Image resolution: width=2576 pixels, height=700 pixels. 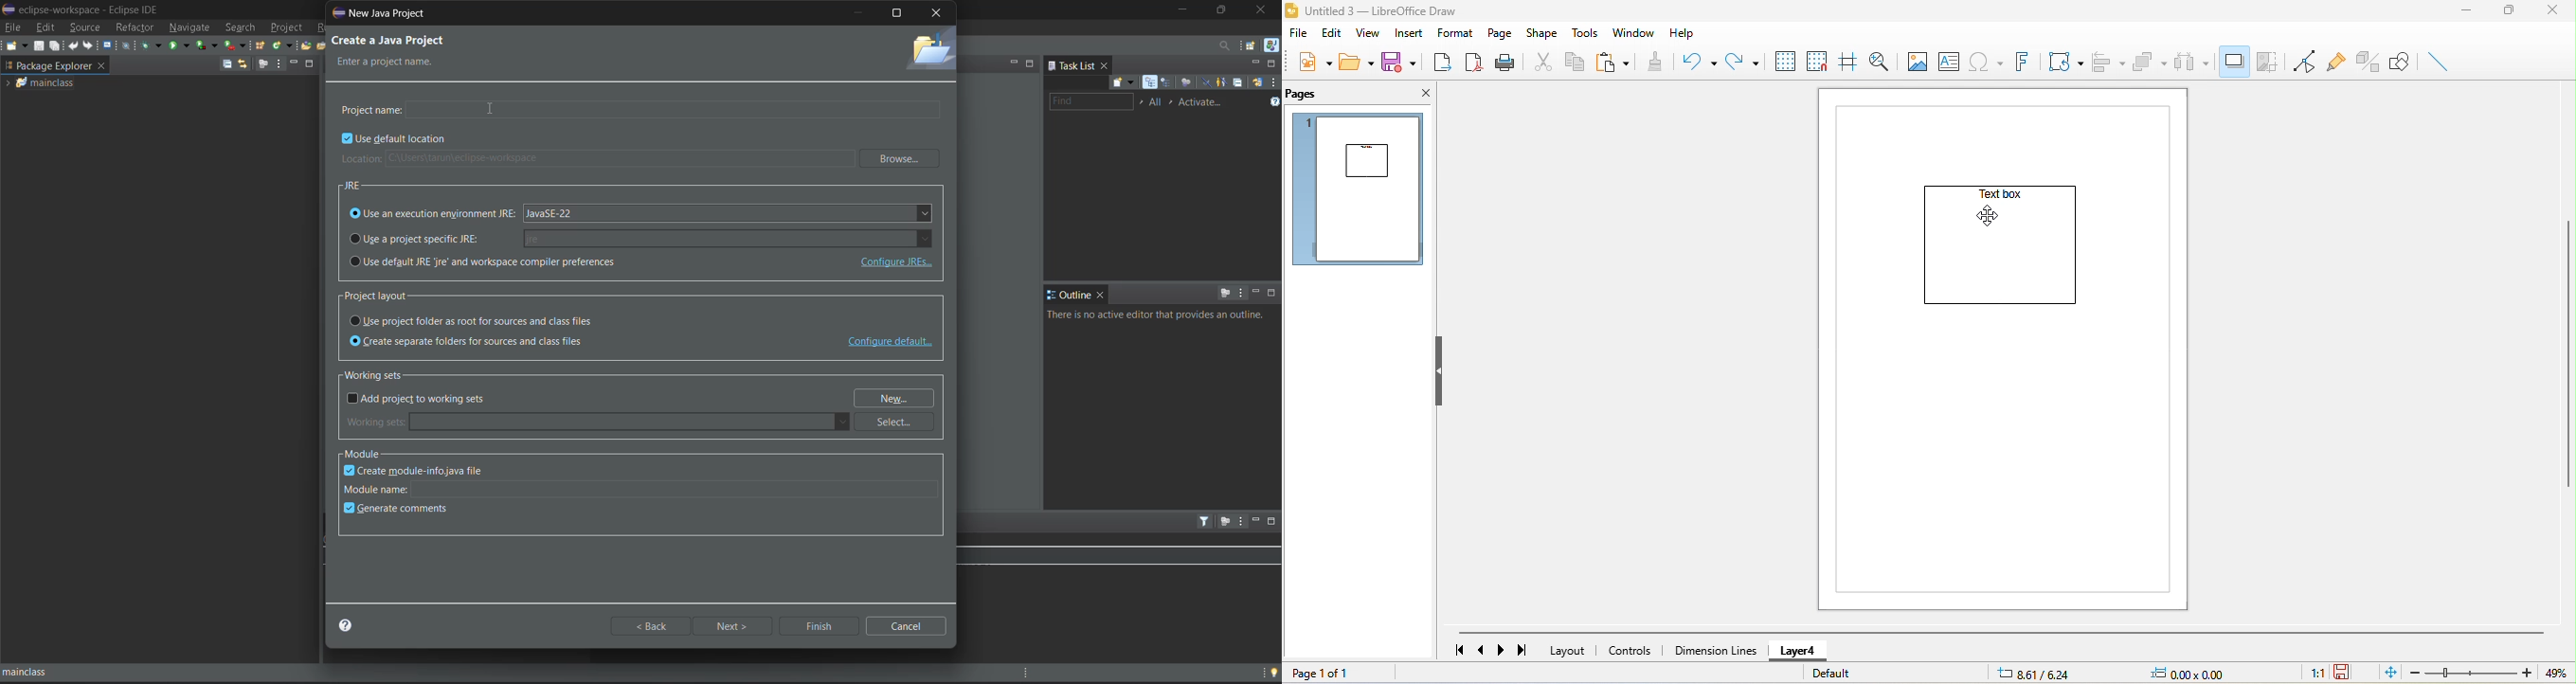 I want to click on task list, so click(x=1071, y=64).